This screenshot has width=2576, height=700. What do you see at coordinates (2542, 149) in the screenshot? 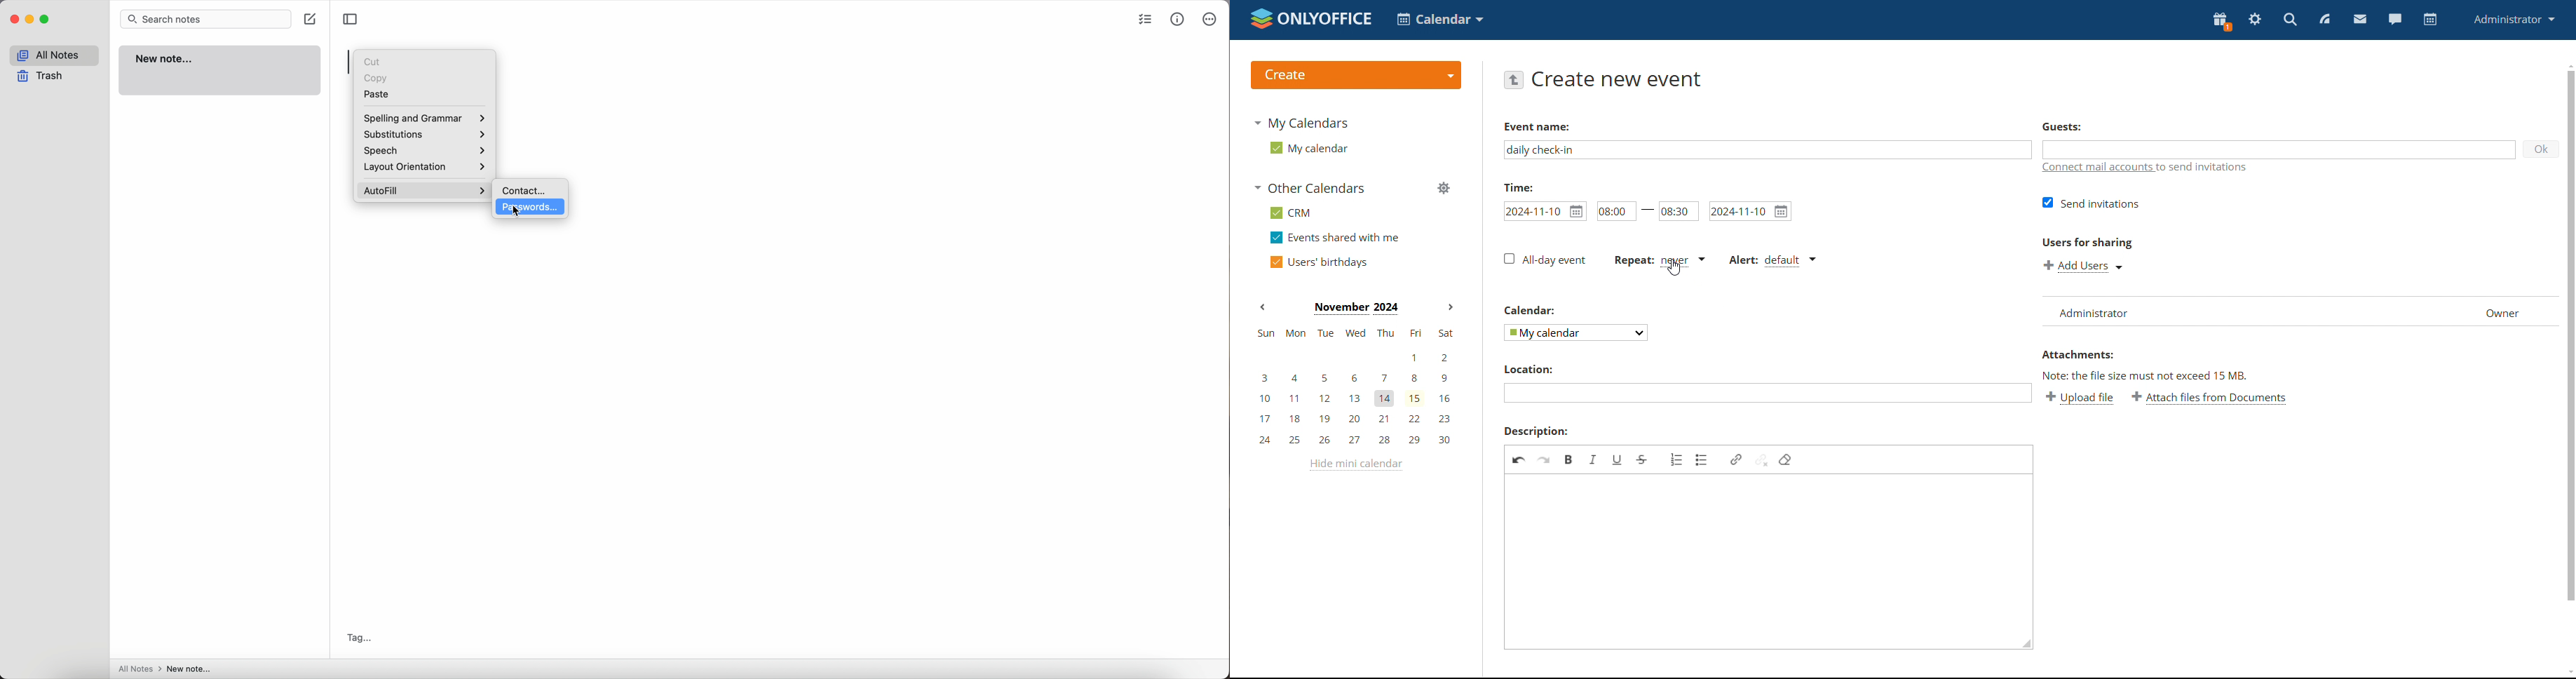
I see `ok` at bounding box center [2542, 149].